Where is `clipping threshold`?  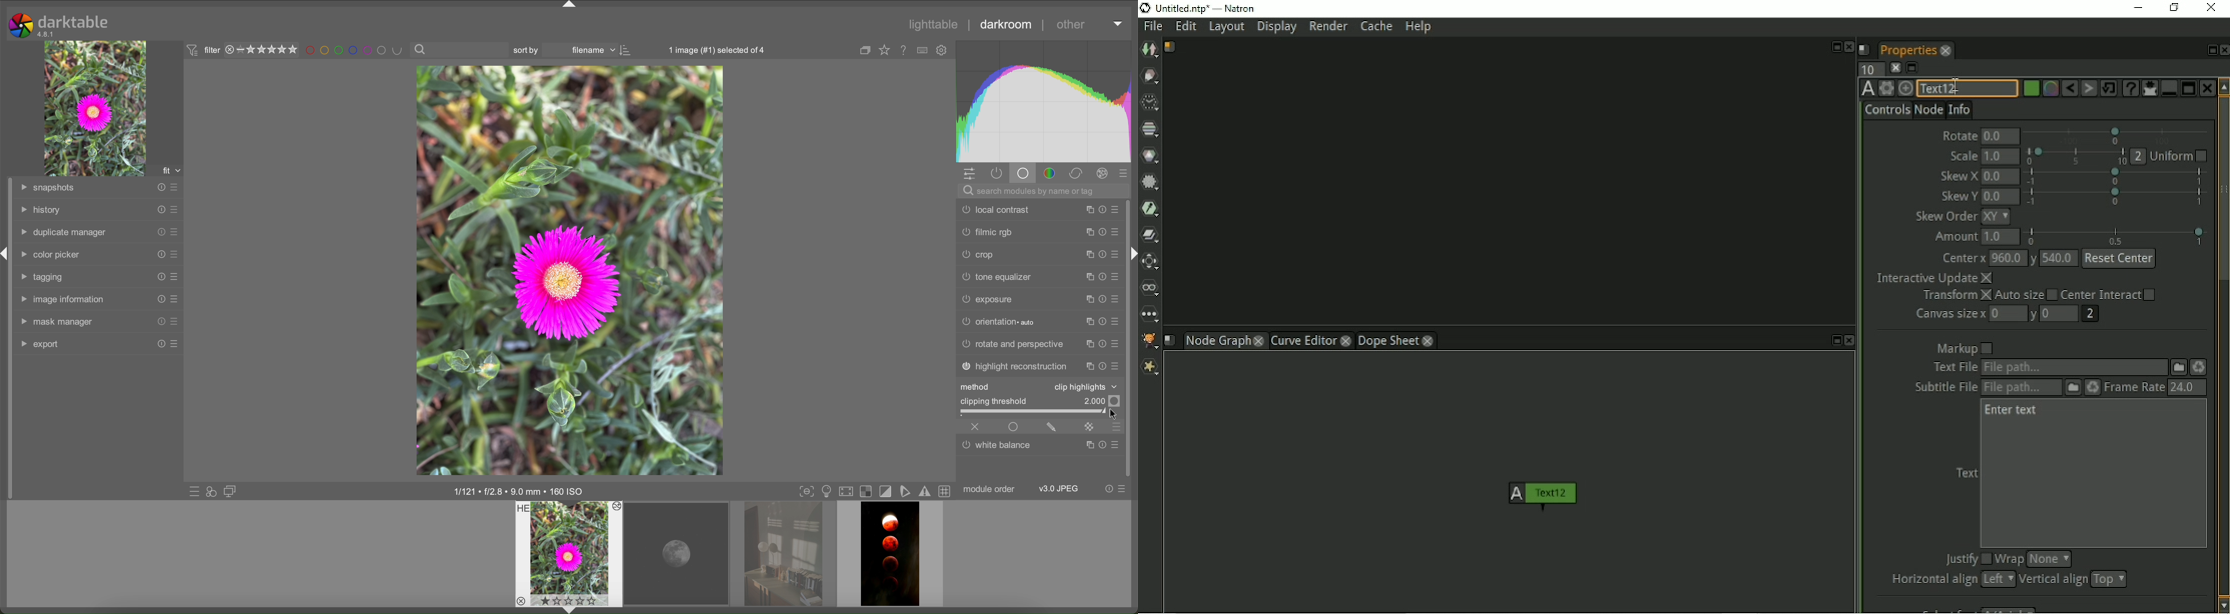 clipping threshold is located at coordinates (994, 401).